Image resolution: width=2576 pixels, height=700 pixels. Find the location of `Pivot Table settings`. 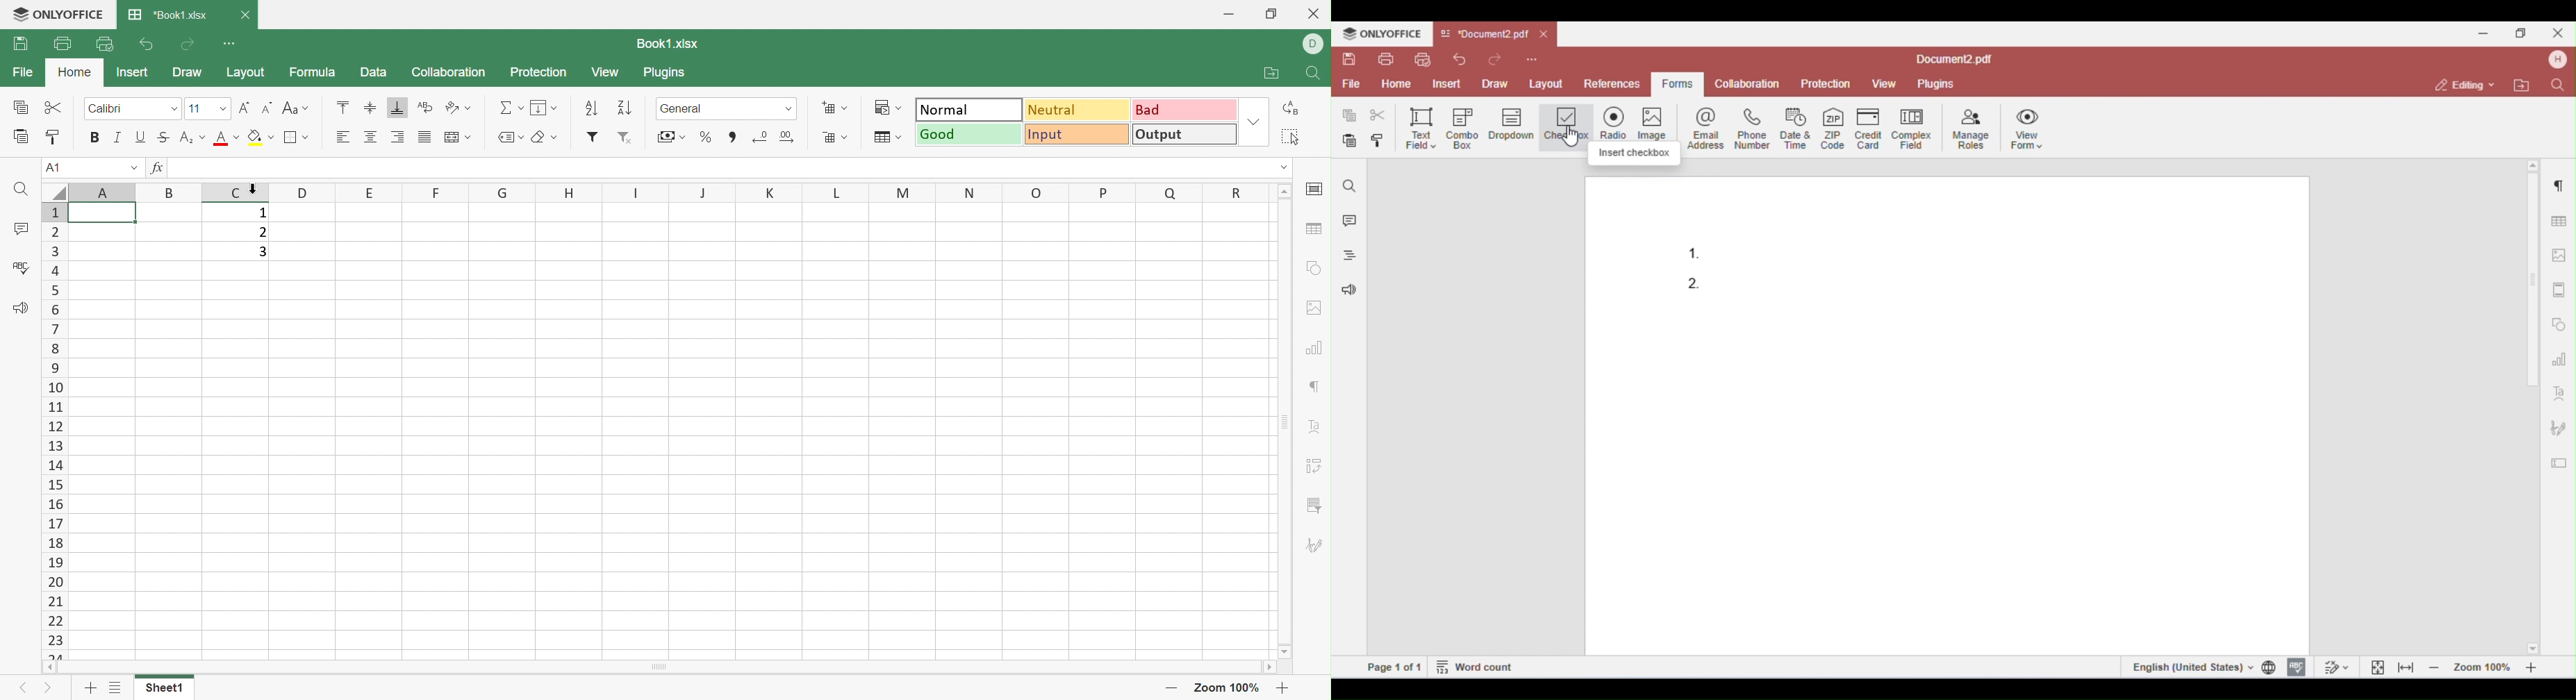

Pivot Table settings is located at coordinates (1313, 465).